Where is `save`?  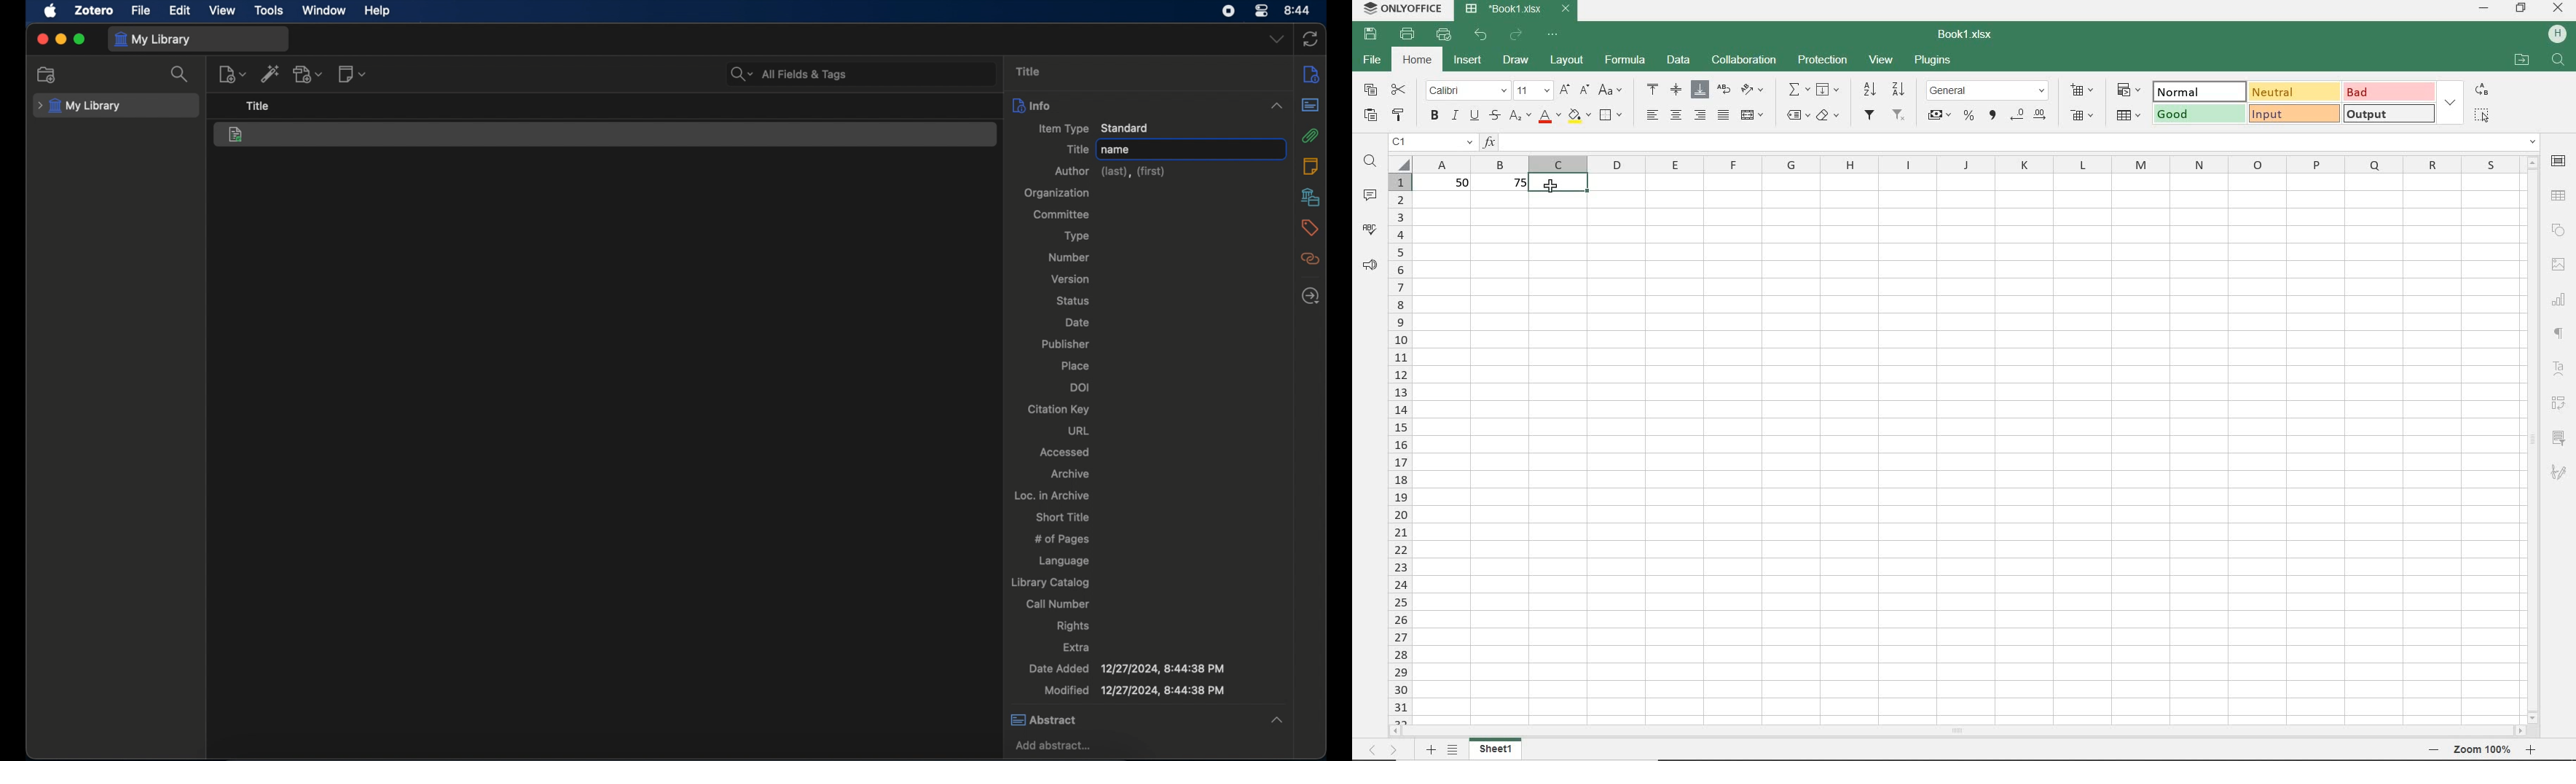
save is located at coordinates (1370, 35).